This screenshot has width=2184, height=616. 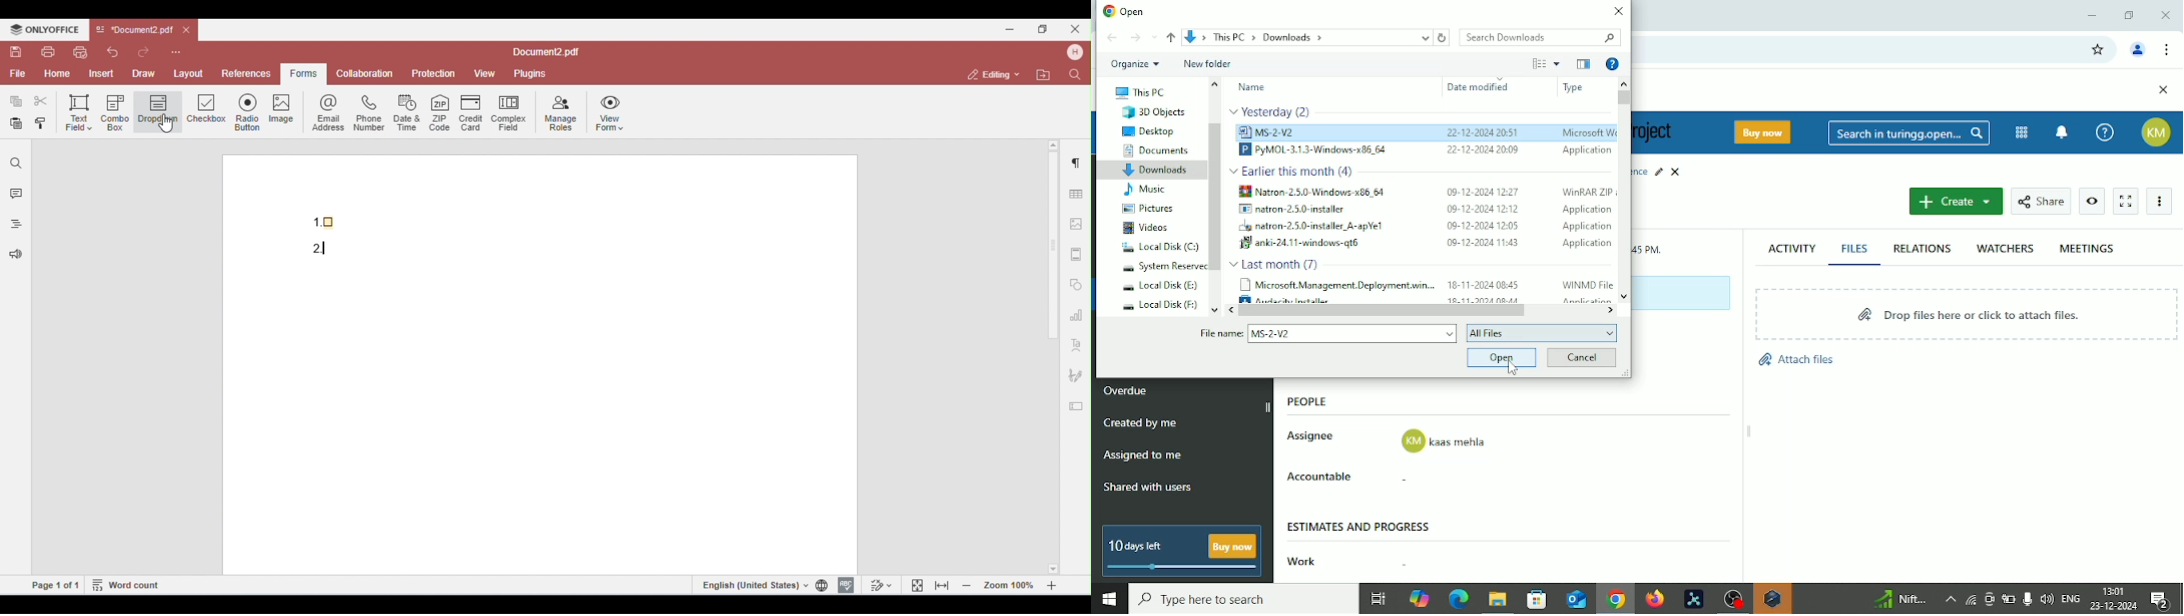 I want to click on move up, so click(x=1214, y=84).